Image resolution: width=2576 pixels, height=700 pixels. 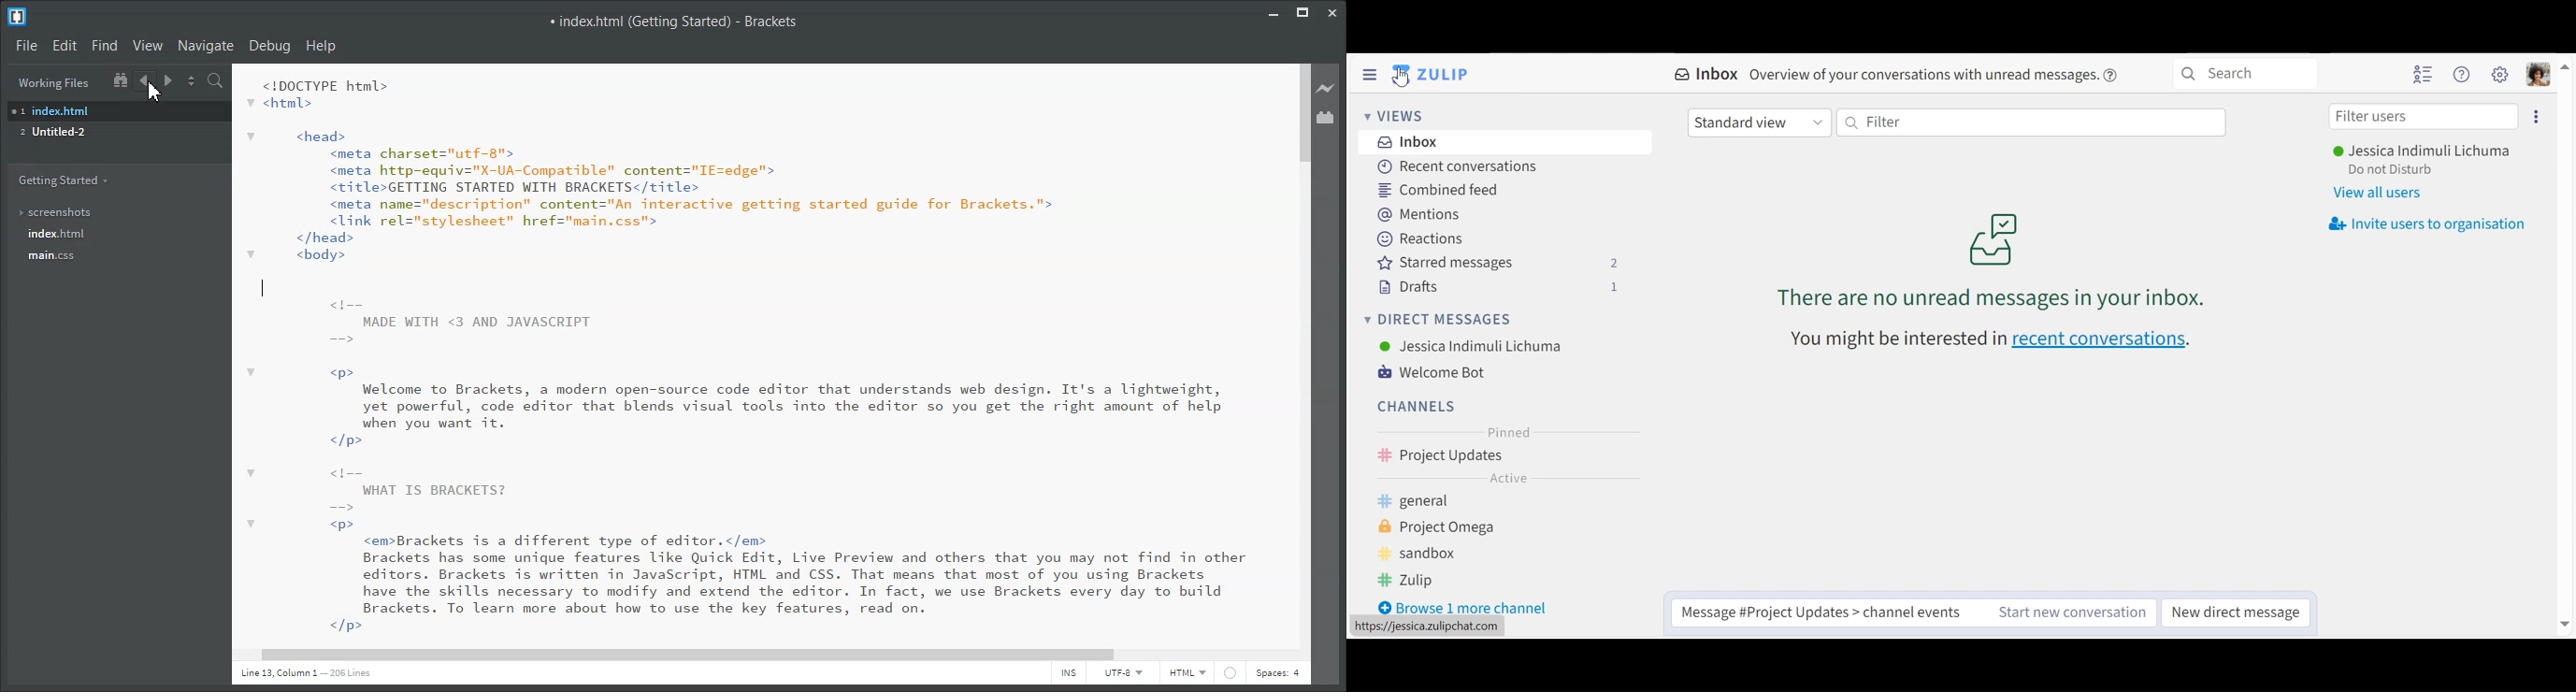 What do you see at coordinates (1439, 318) in the screenshot?
I see `Direct Messages` at bounding box center [1439, 318].